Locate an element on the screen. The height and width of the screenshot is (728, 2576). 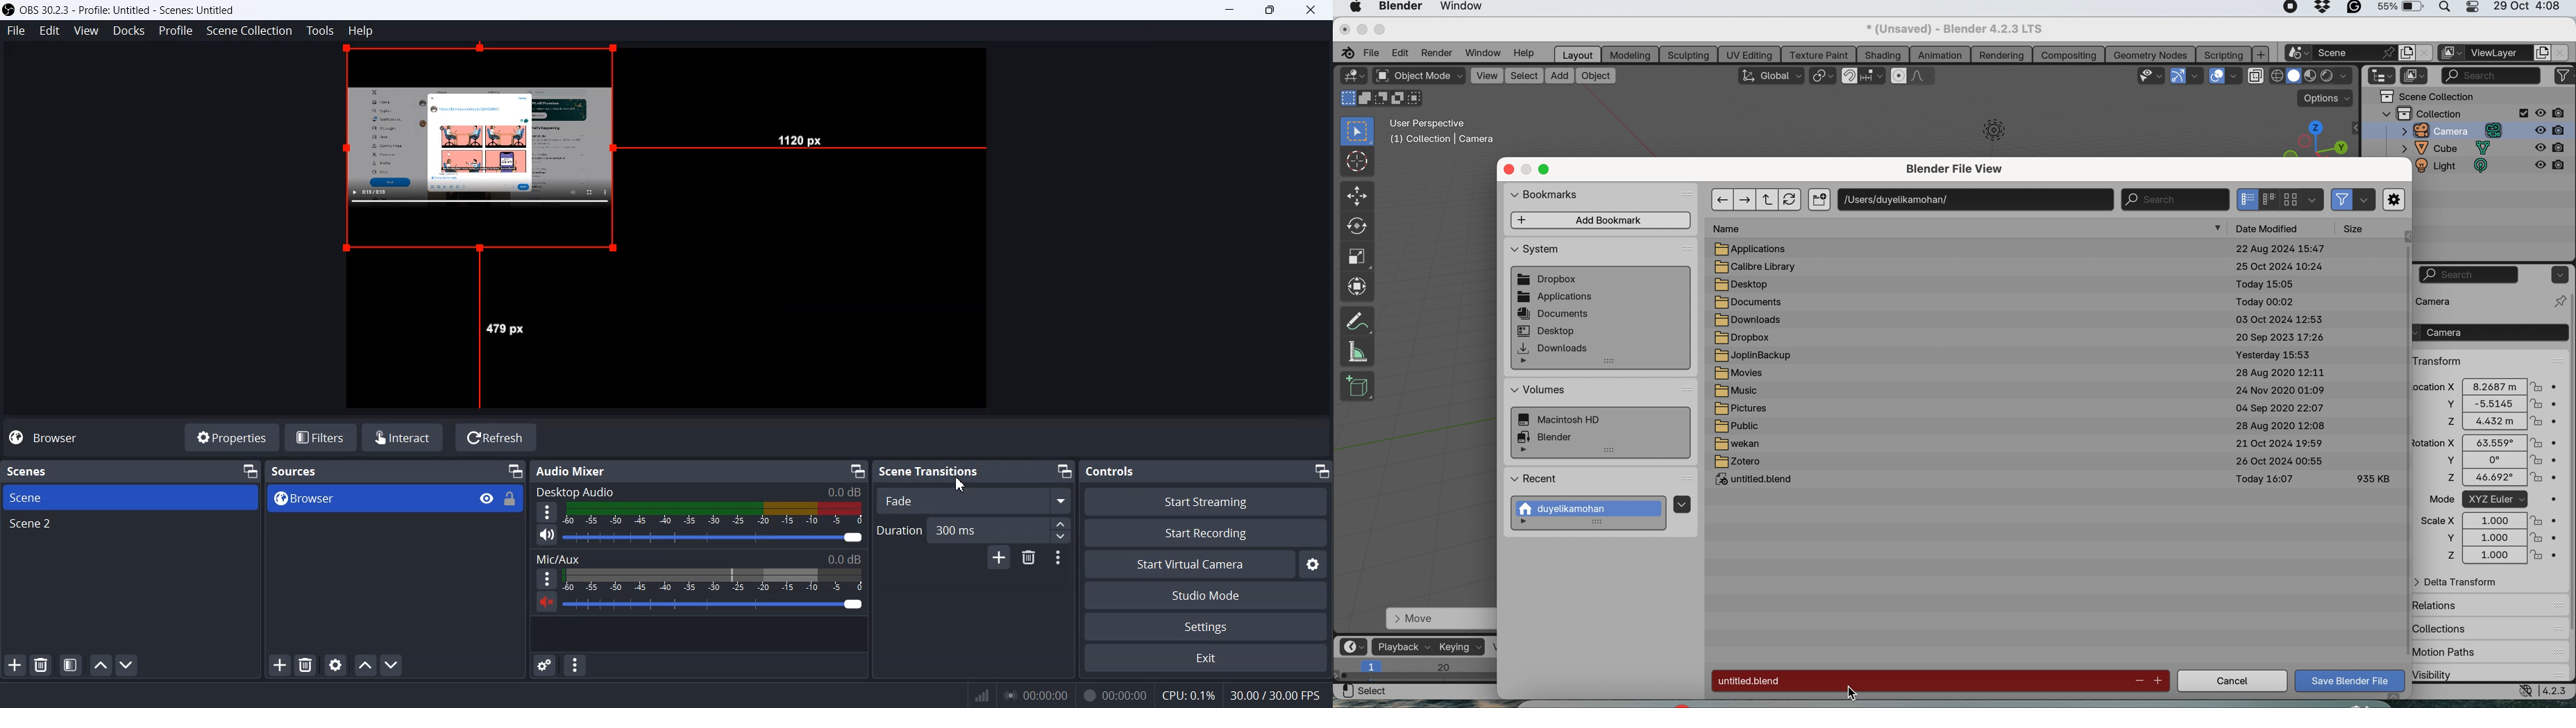
Scene 2 is located at coordinates (131, 525).